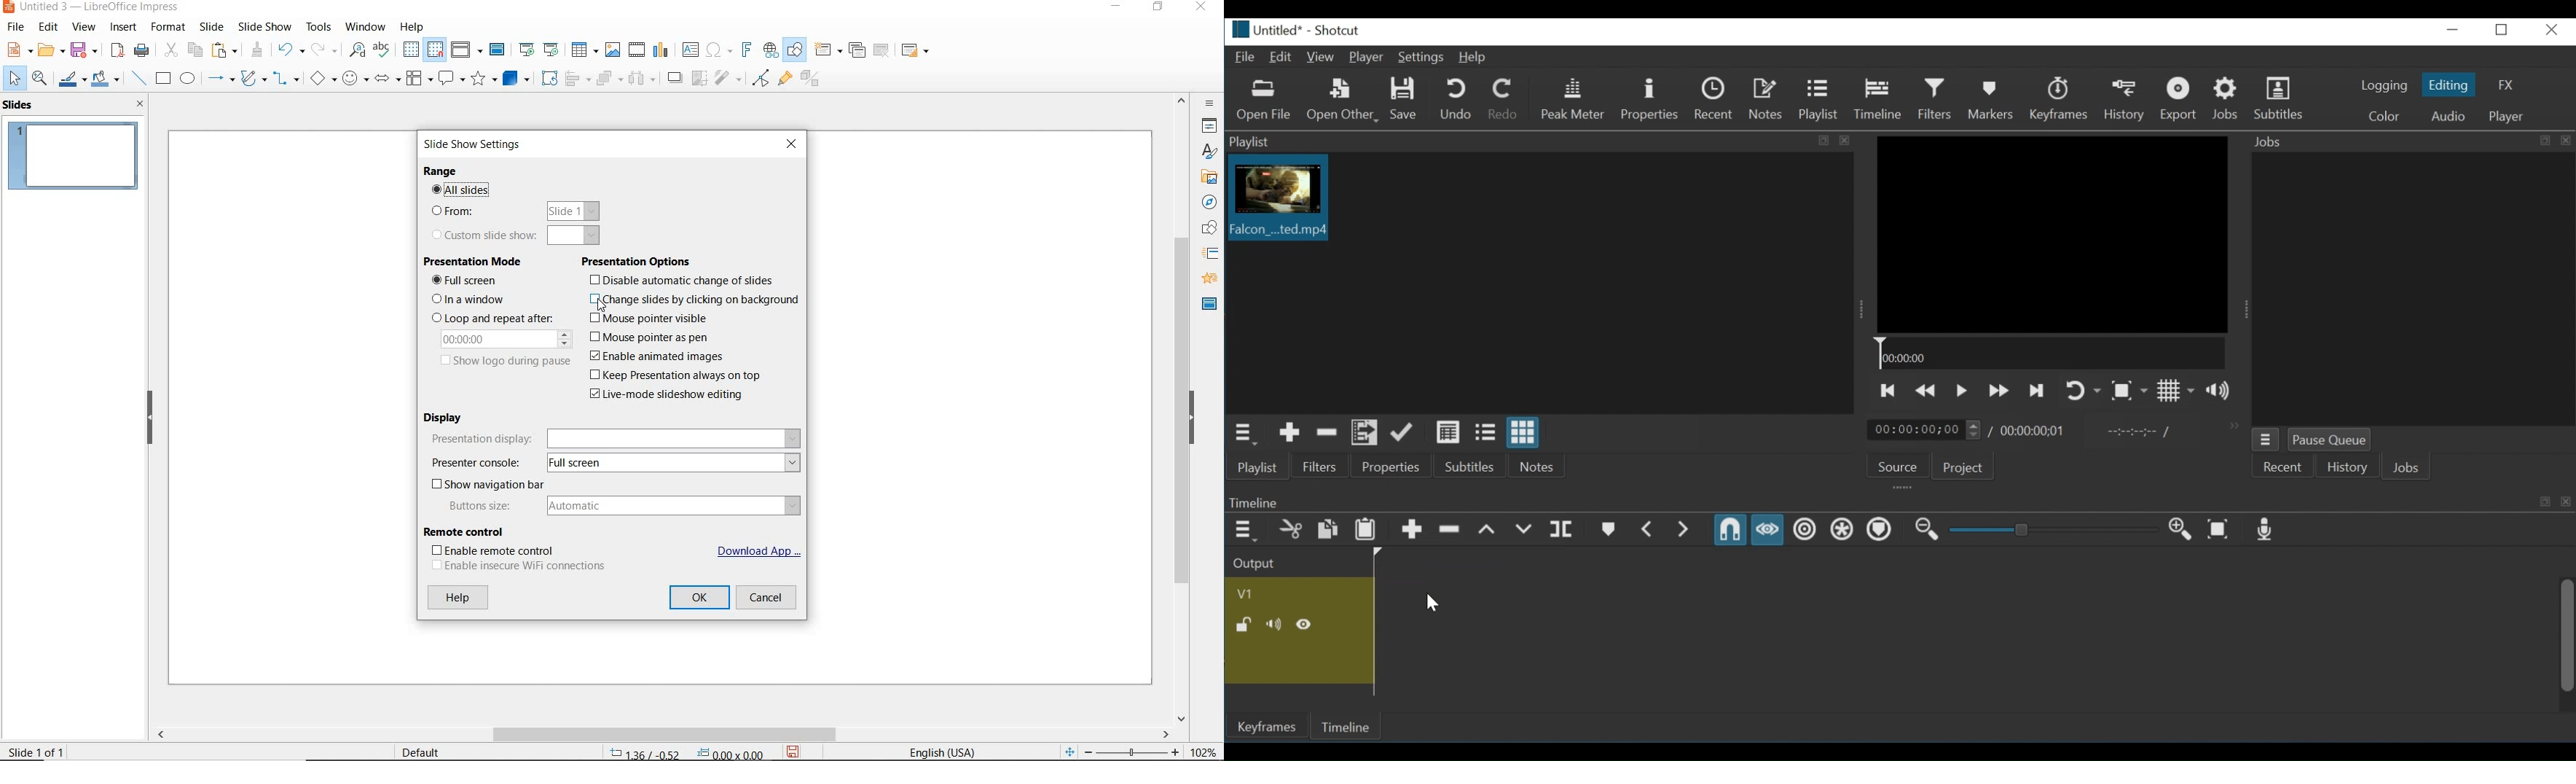  Describe the element at coordinates (718, 50) in the screenshot. I see `INSERT SPECIAL CHARACTERS` at that location.